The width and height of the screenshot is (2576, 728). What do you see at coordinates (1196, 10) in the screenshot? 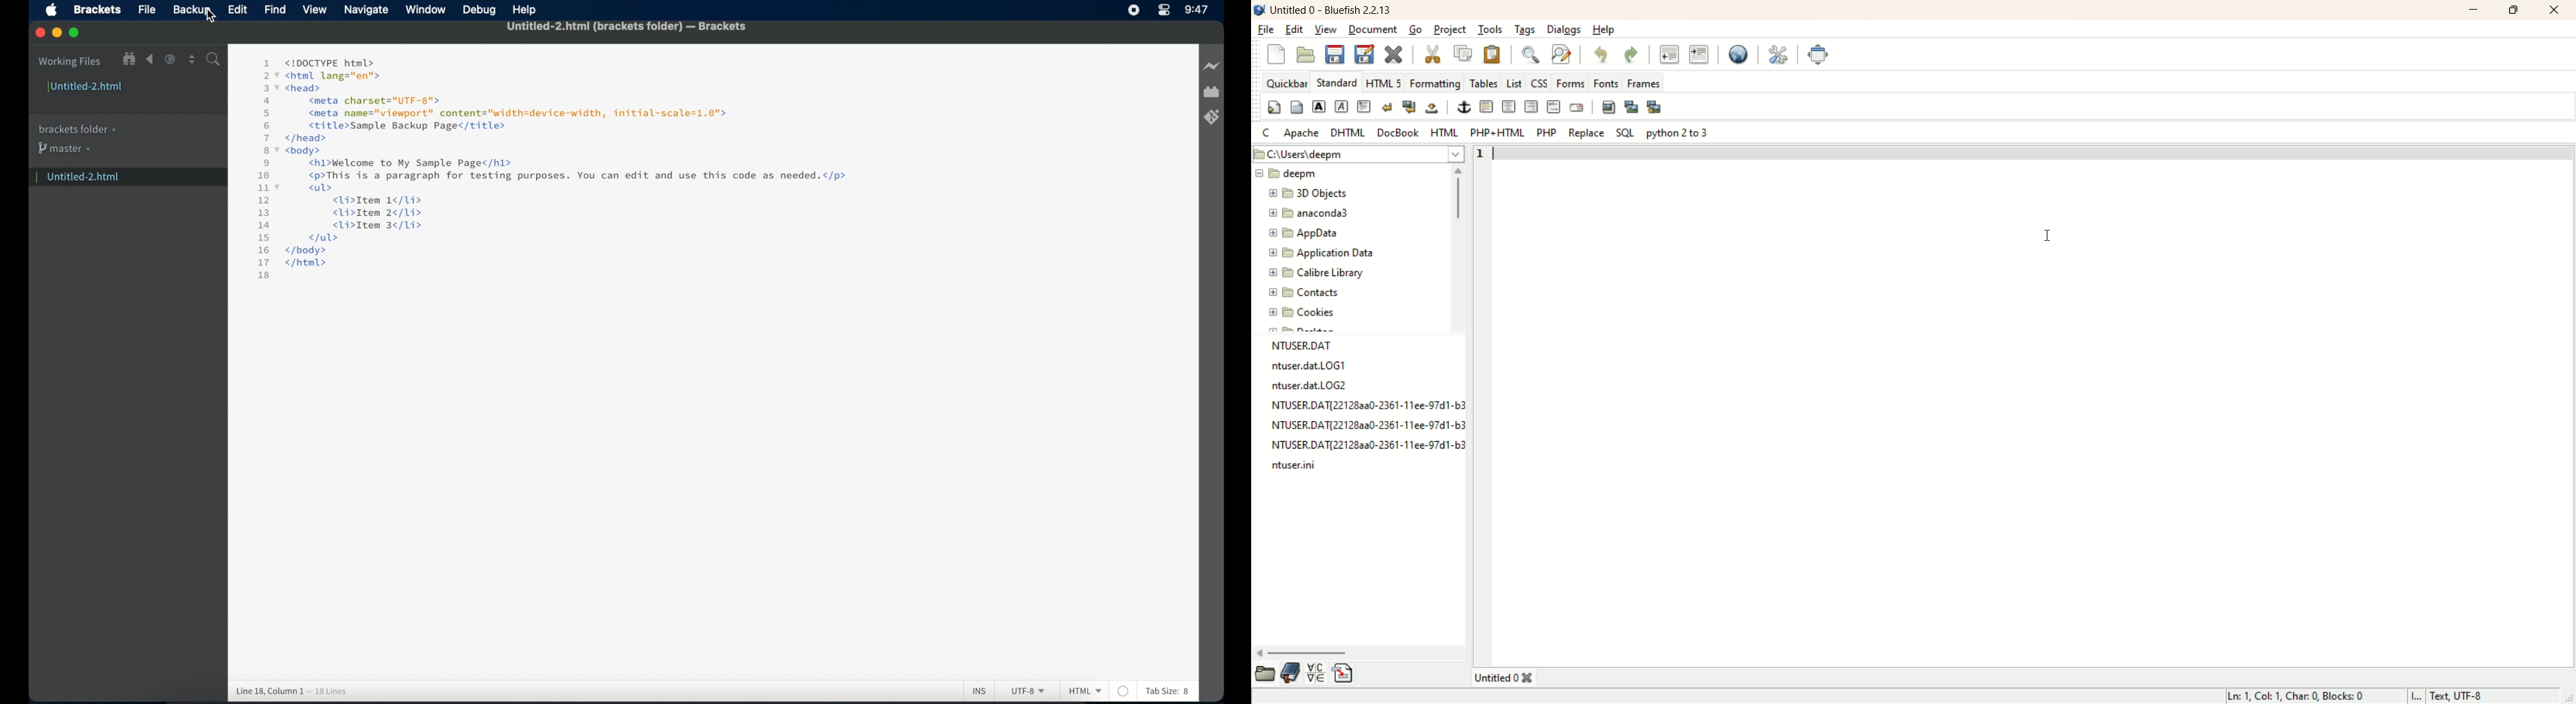
I see `9:47` at bounding box center [1196, 10].